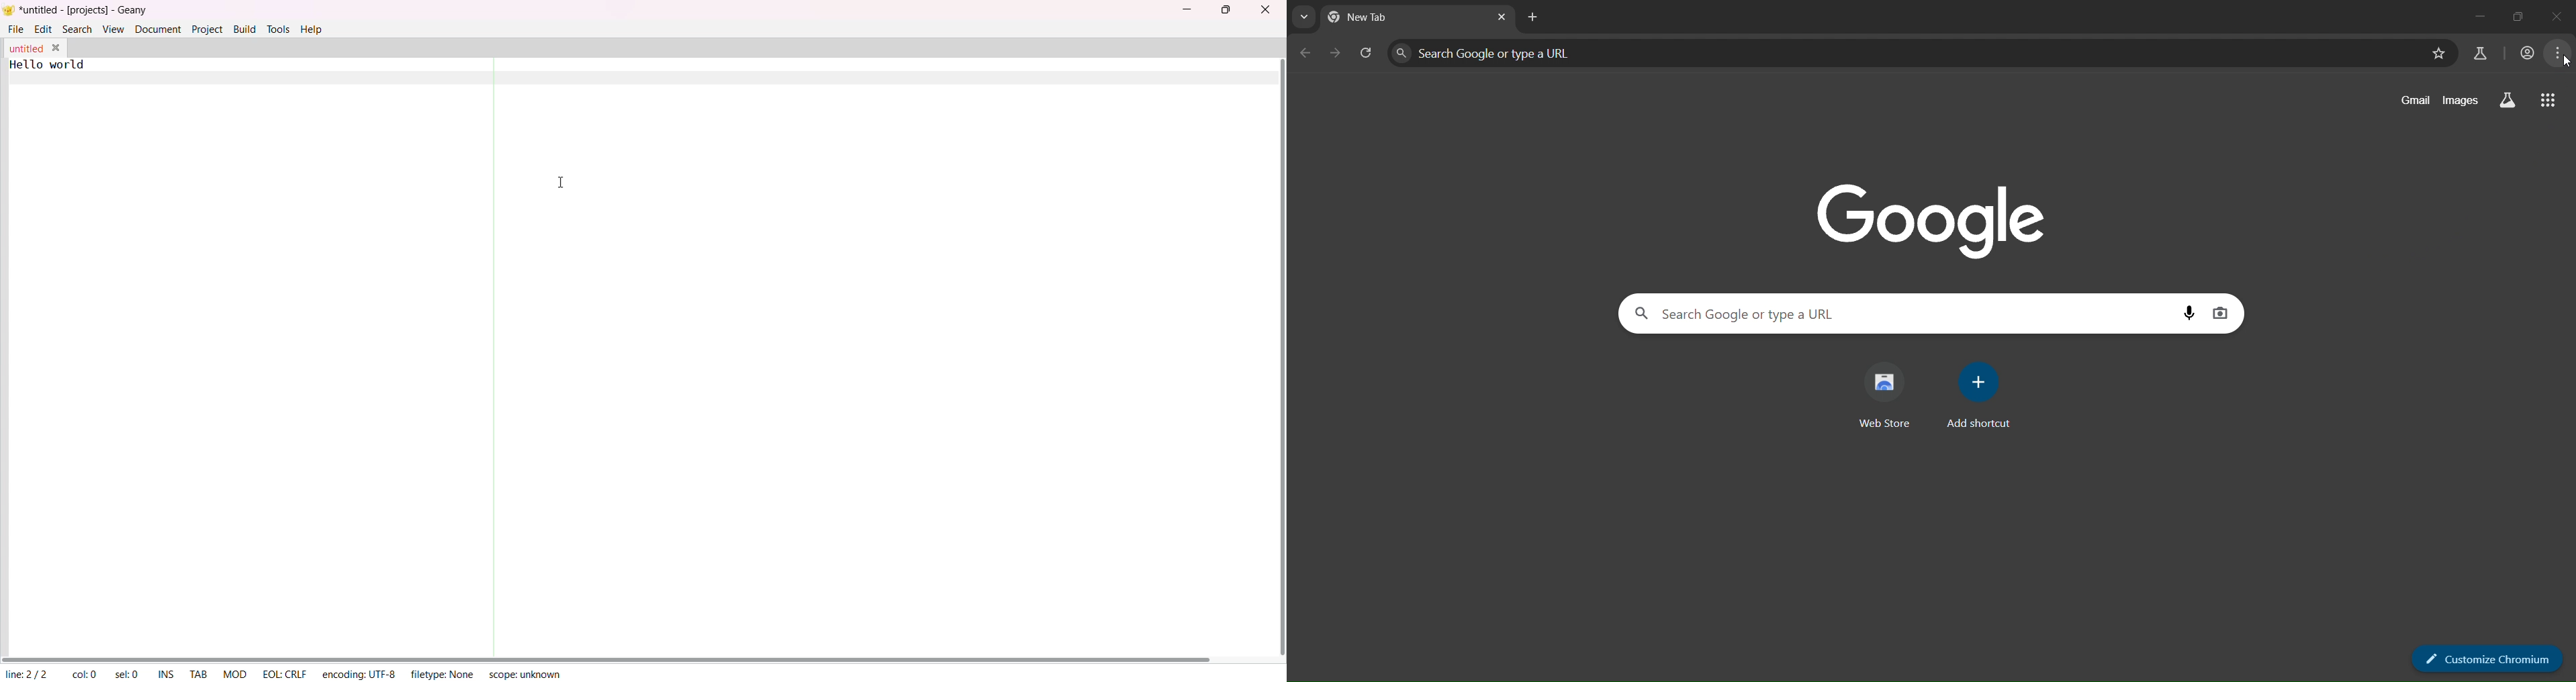  What do you see at coordinates (96, 10) in the screenshot?
I see `*untitled-[projects]-Geany` at bounding box center [96, 10].